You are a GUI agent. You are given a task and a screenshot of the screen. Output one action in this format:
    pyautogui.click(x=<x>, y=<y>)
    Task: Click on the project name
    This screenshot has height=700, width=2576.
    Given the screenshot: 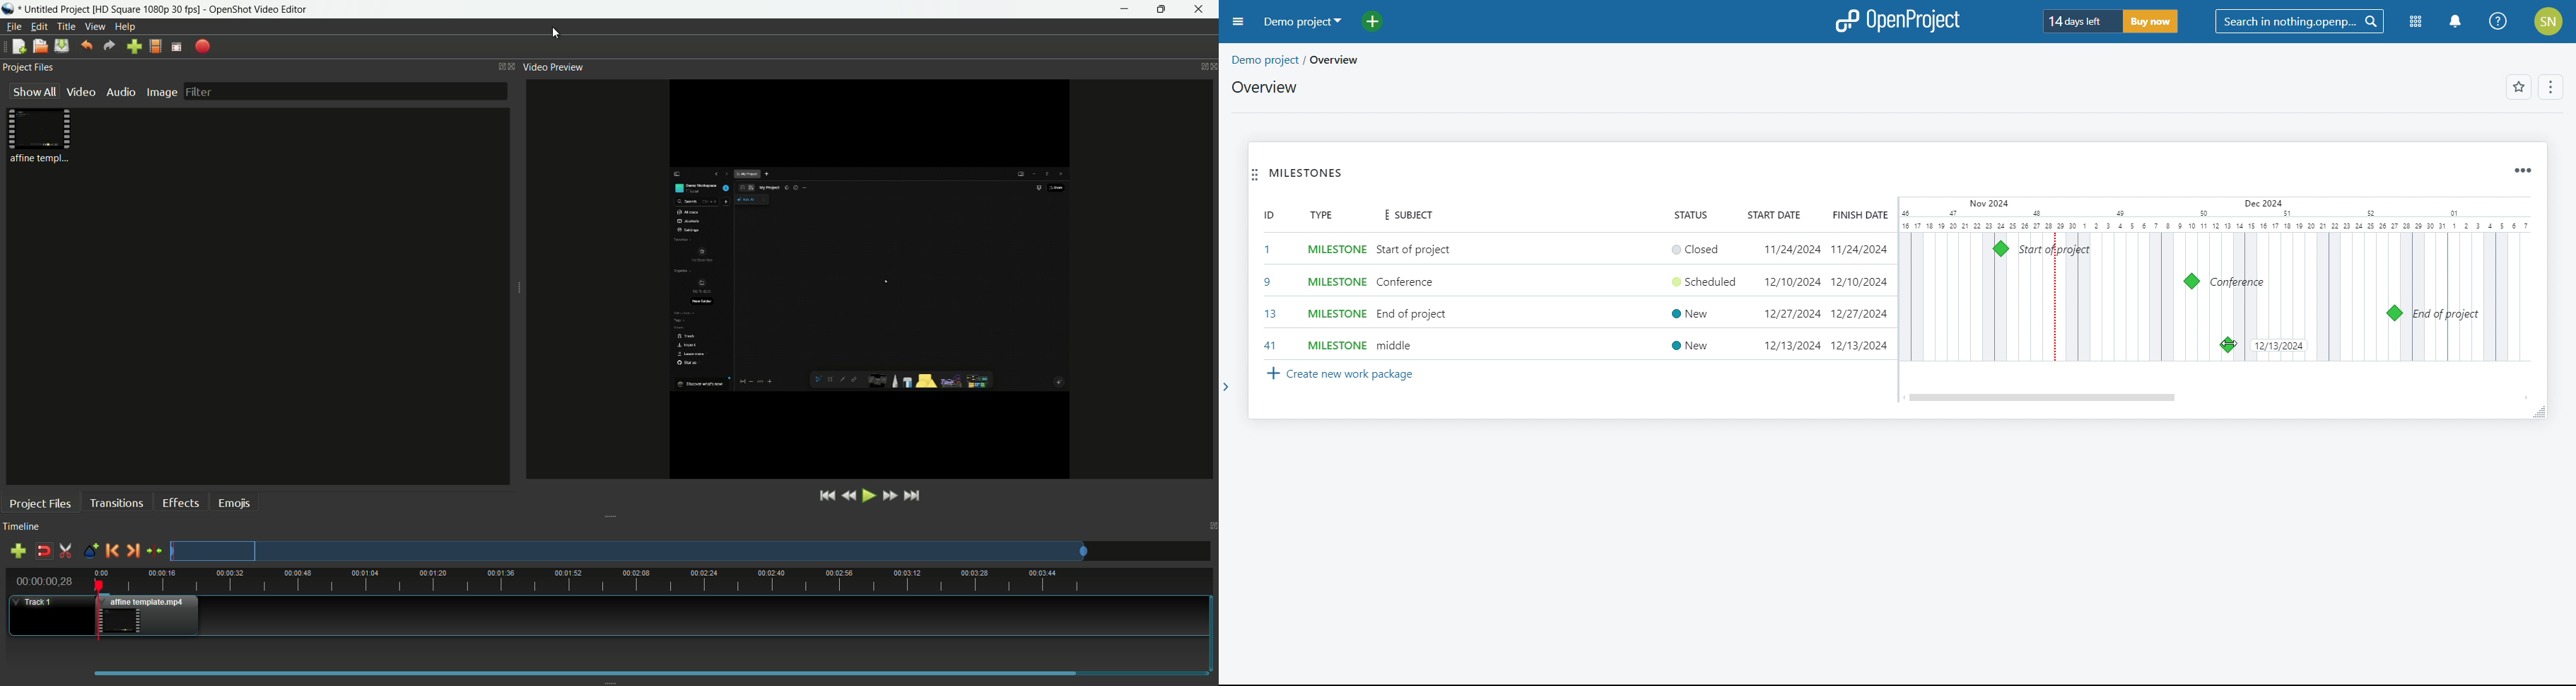 What is the action you would take?
    pyautogui.click(x=55, y=8)
    